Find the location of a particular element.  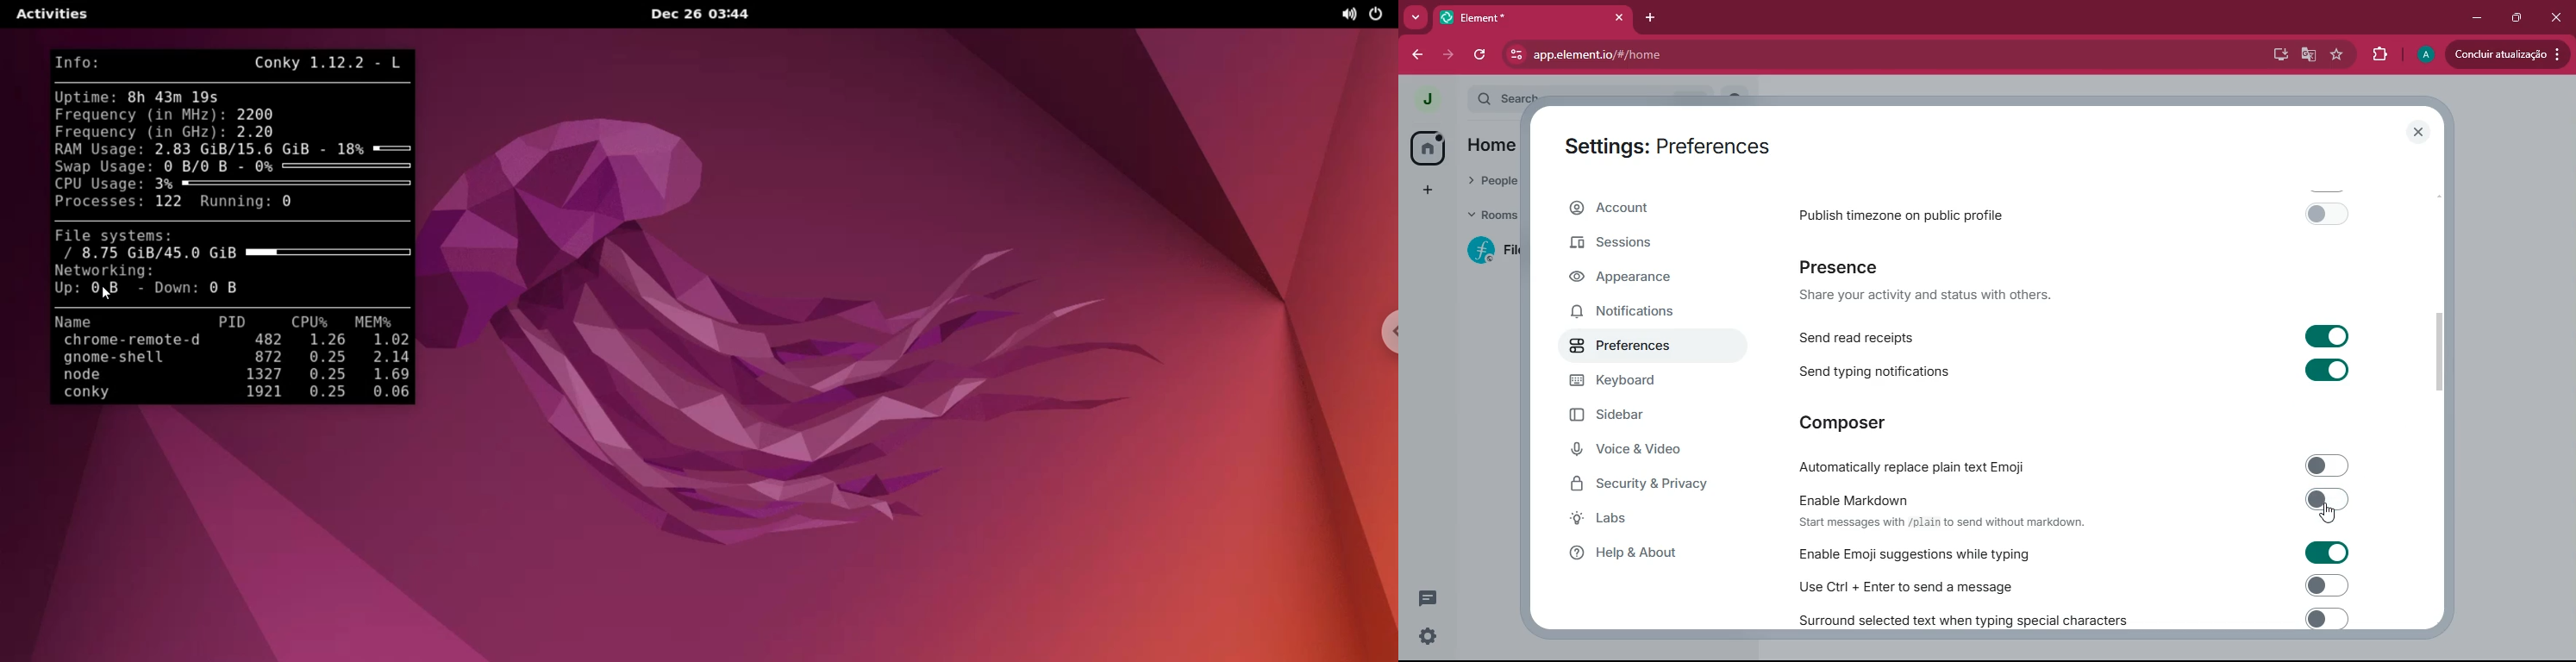

update is located at coordinates (2504, 54).